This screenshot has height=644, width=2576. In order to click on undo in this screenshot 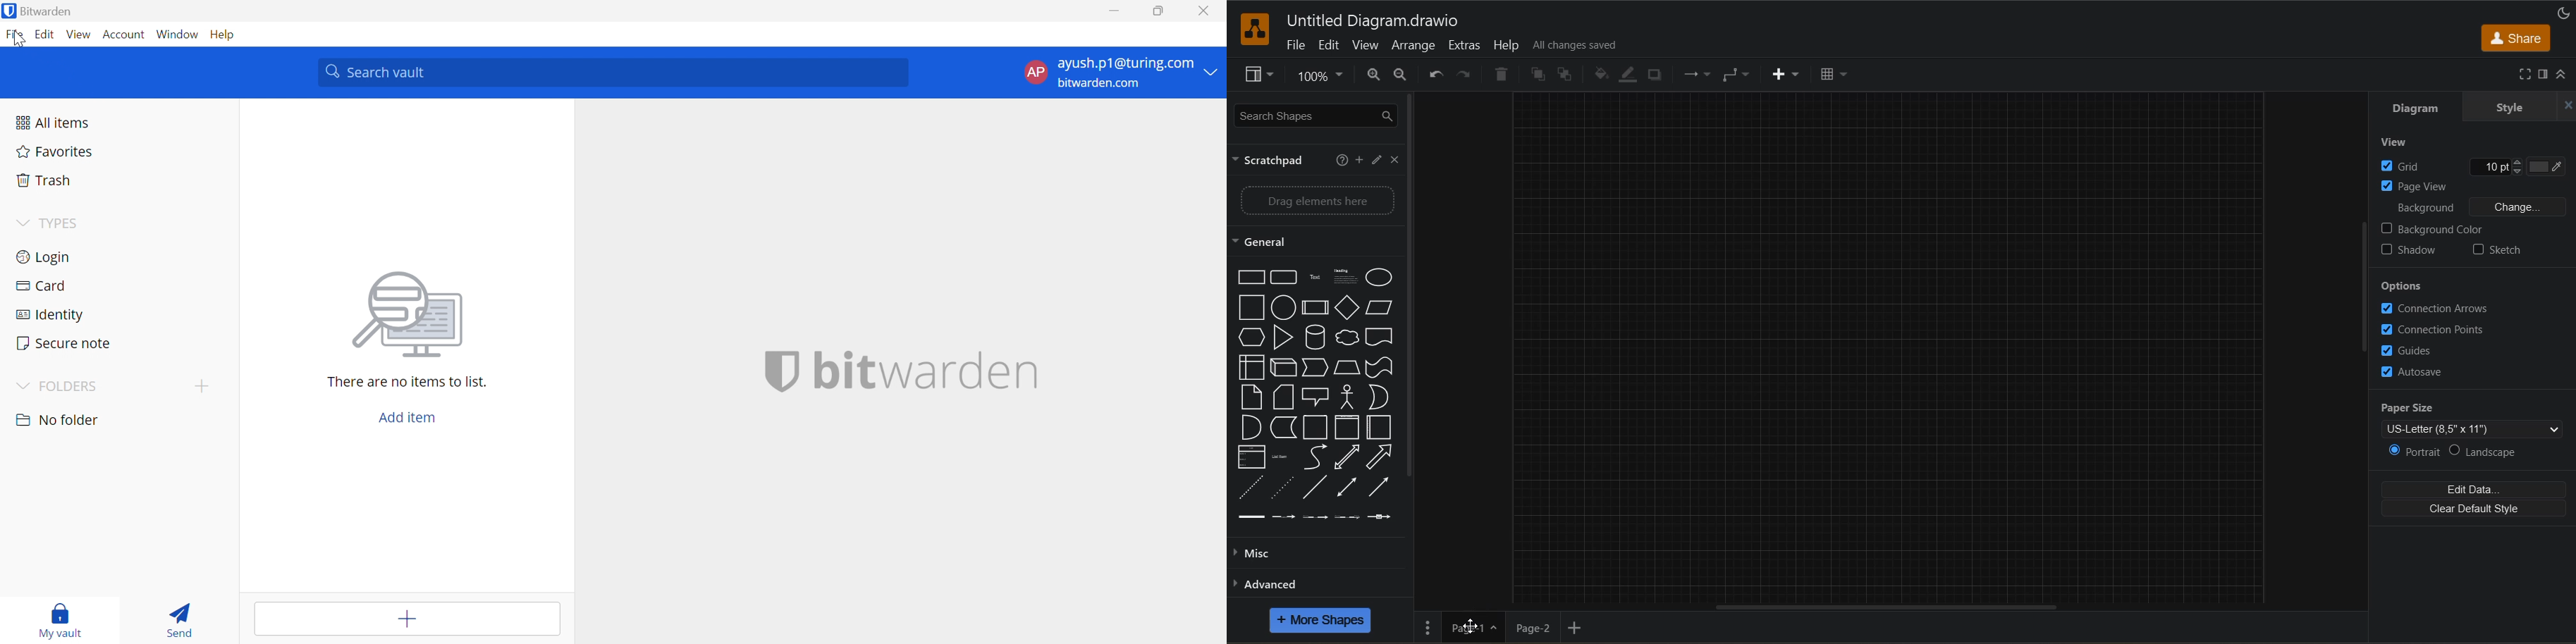, I will do `click(1436, 75)`.